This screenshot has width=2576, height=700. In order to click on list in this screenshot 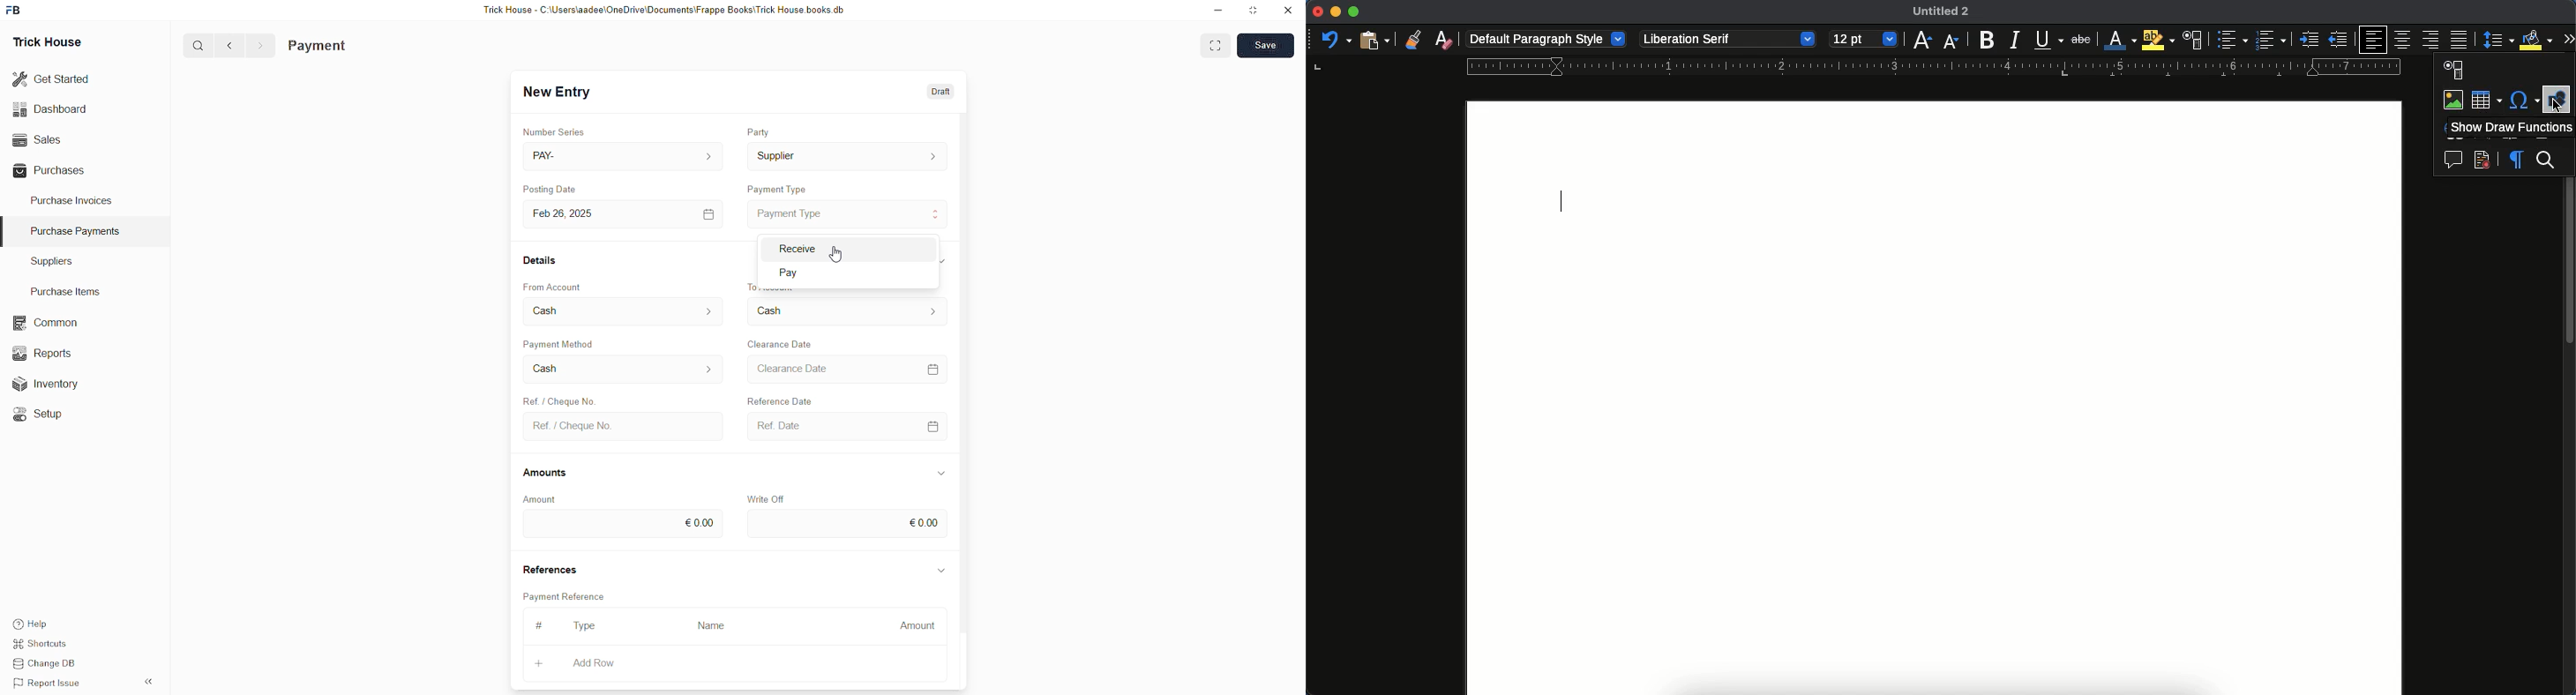, I will do `click(2230, 40)`.